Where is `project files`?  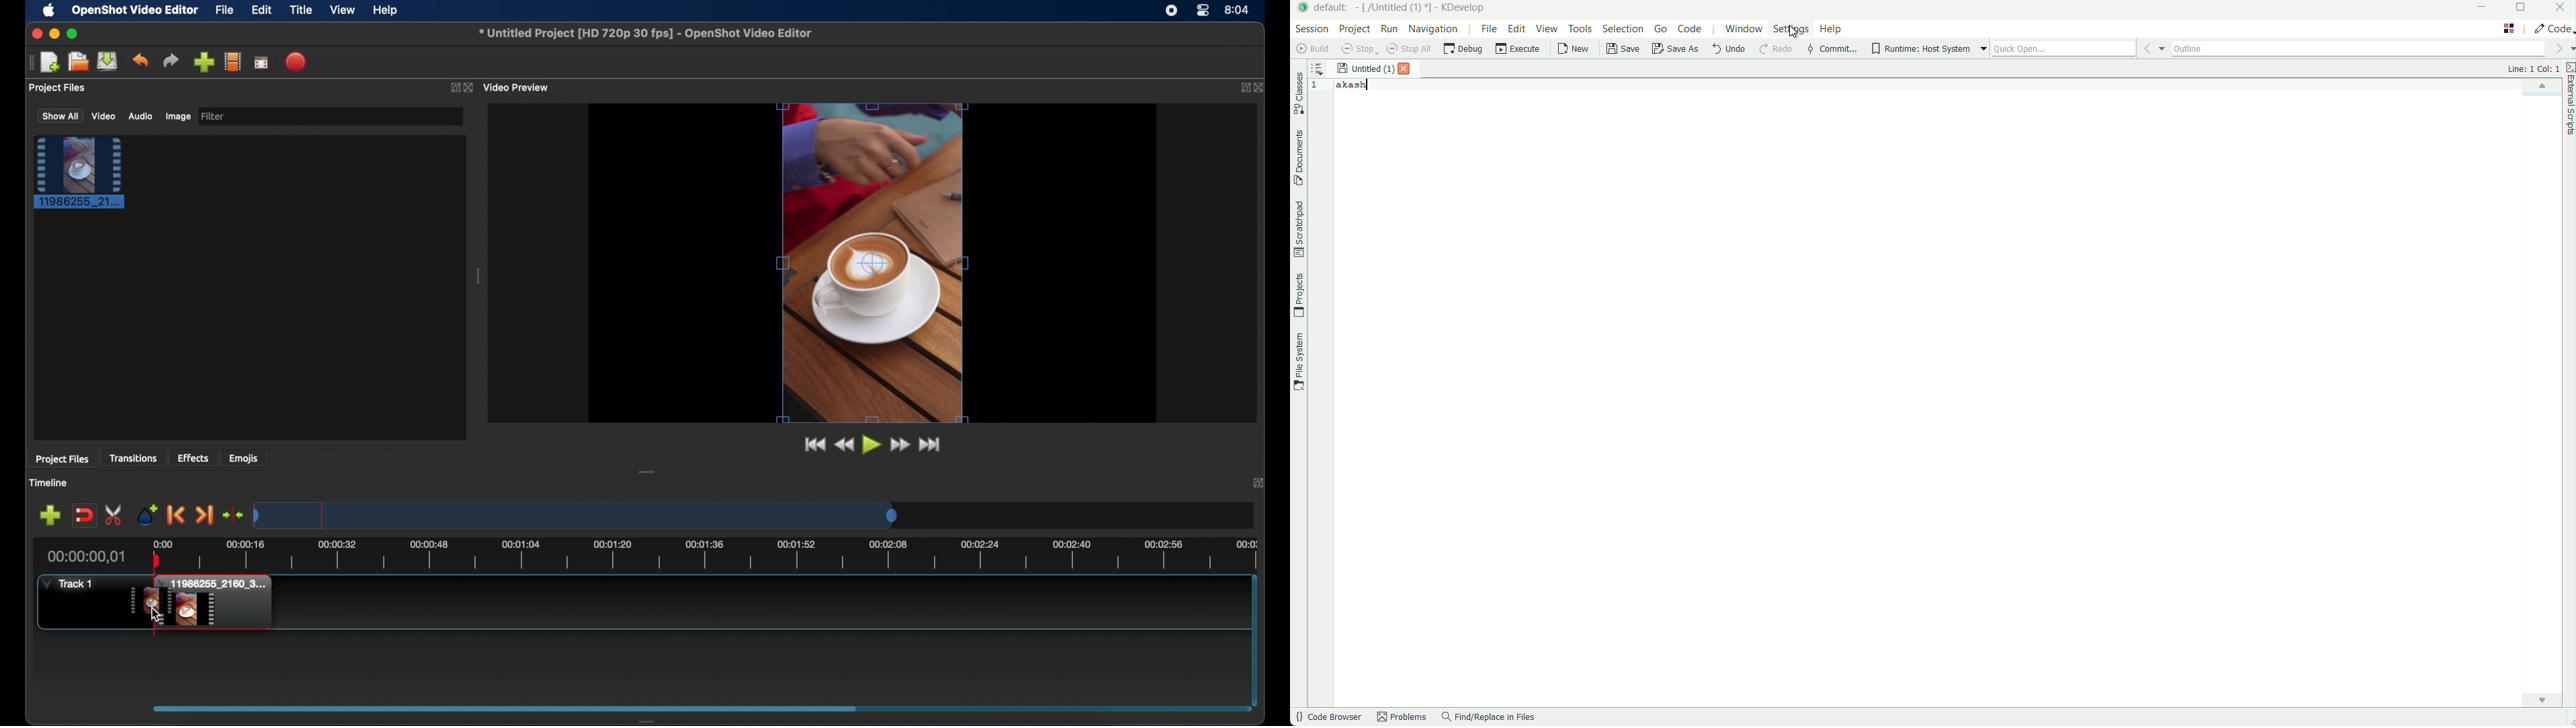 project files is located at coordinates (58, 88).